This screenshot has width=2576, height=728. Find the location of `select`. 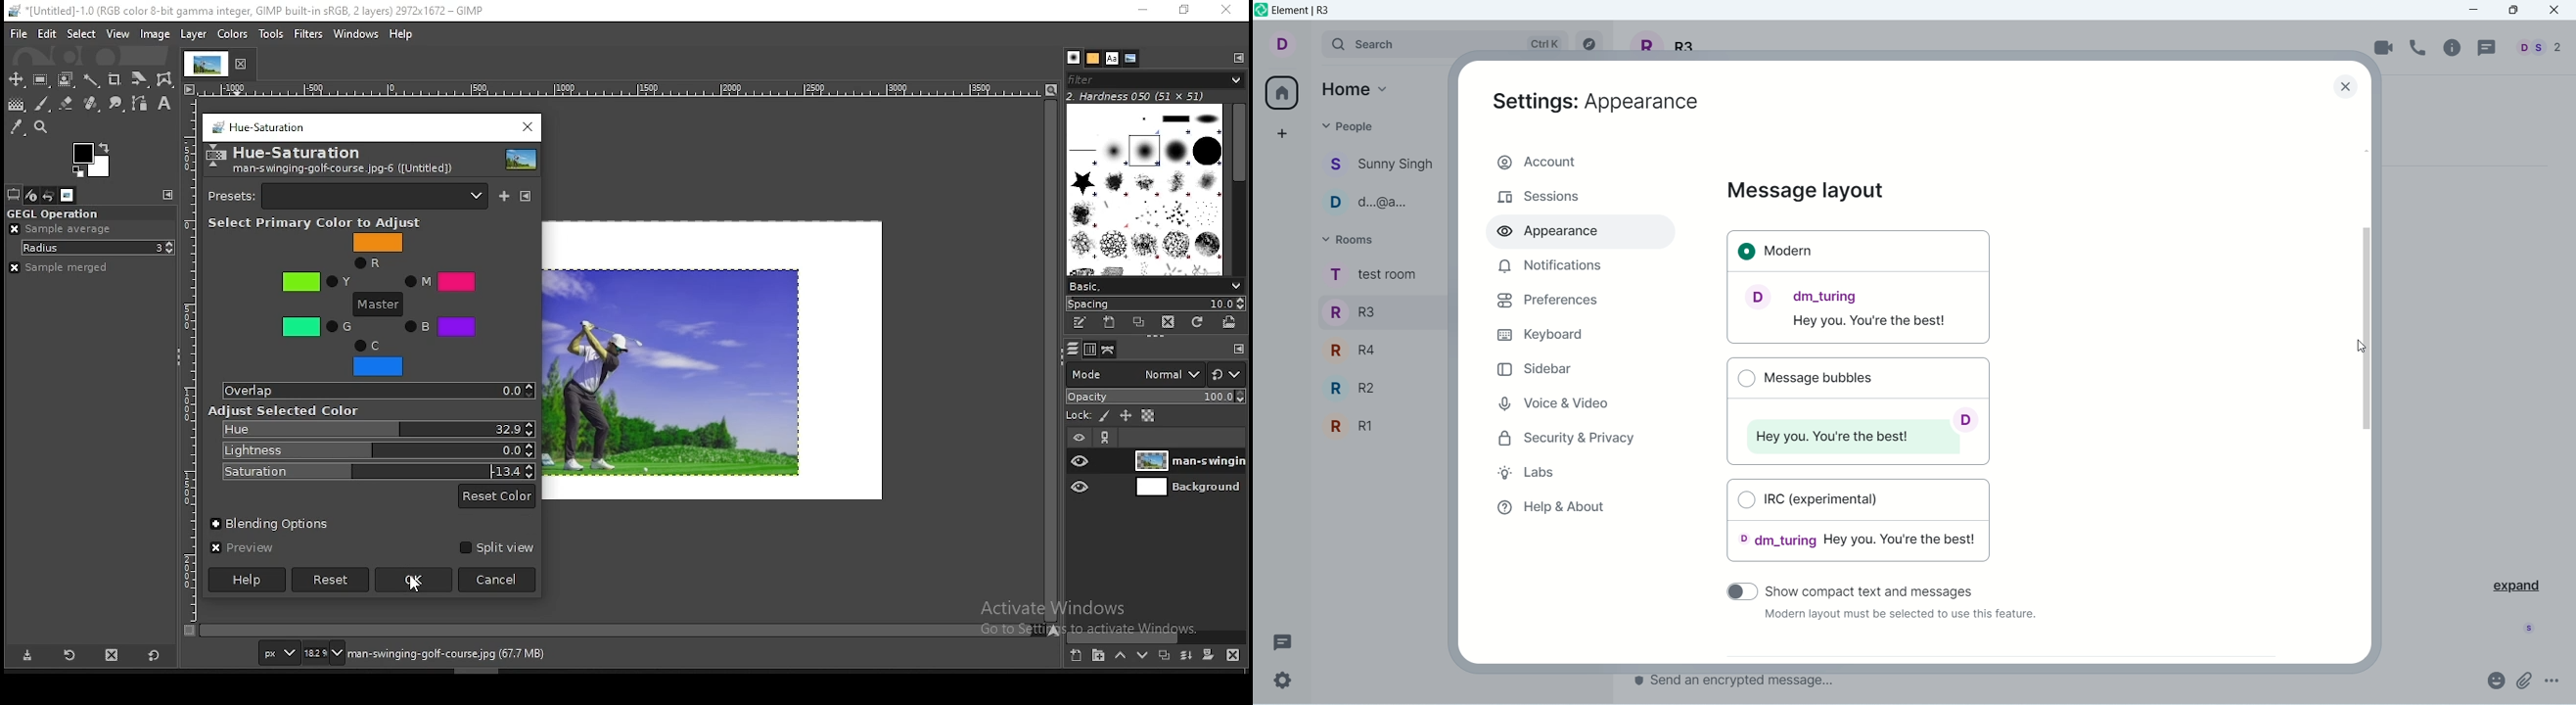

select is located at coordinates (81, 32).